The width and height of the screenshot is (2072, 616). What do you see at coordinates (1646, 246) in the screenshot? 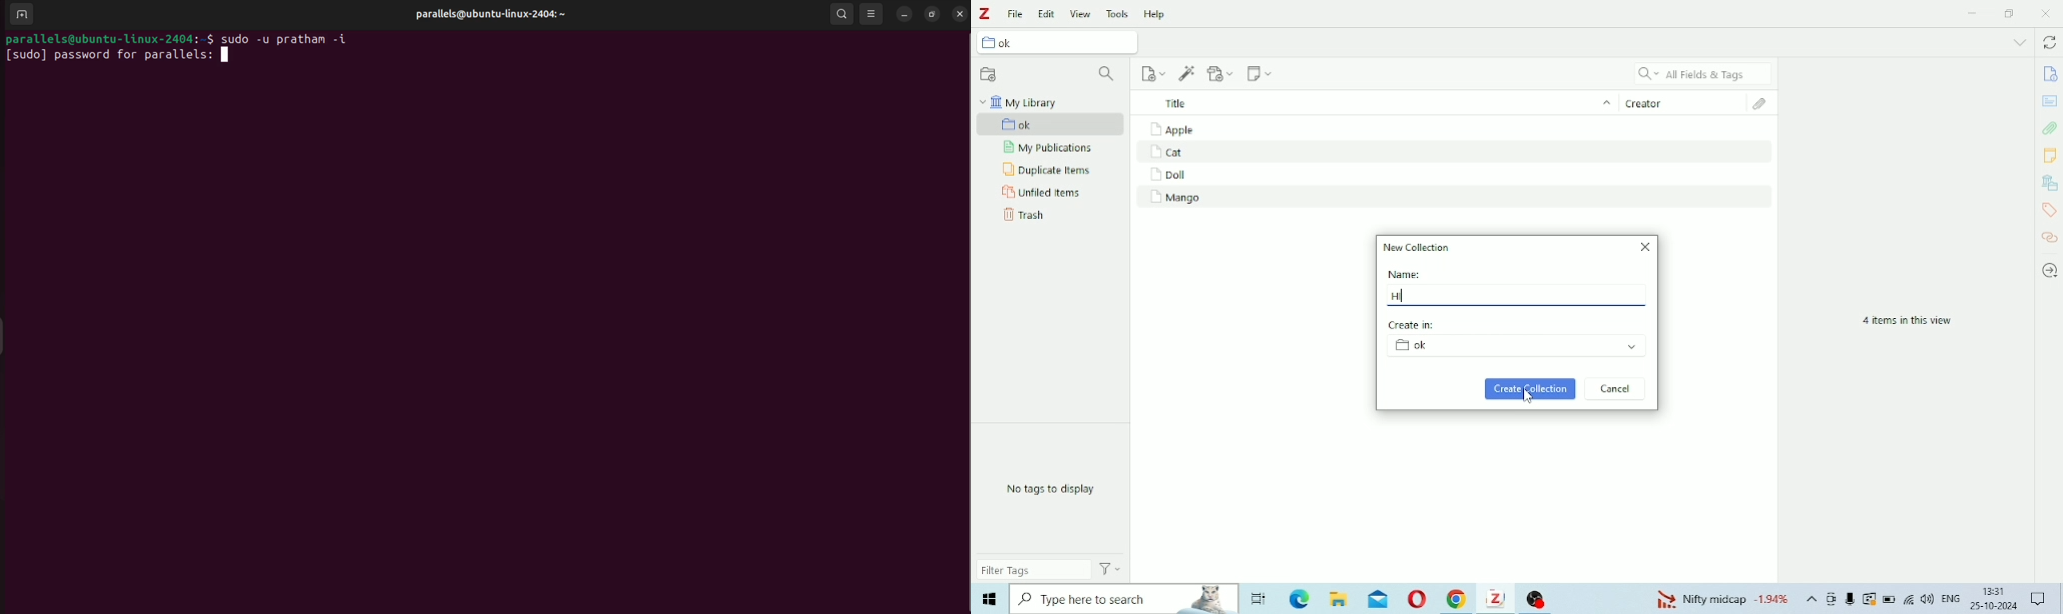
I see `Close` at bounding box center [1646, 246].